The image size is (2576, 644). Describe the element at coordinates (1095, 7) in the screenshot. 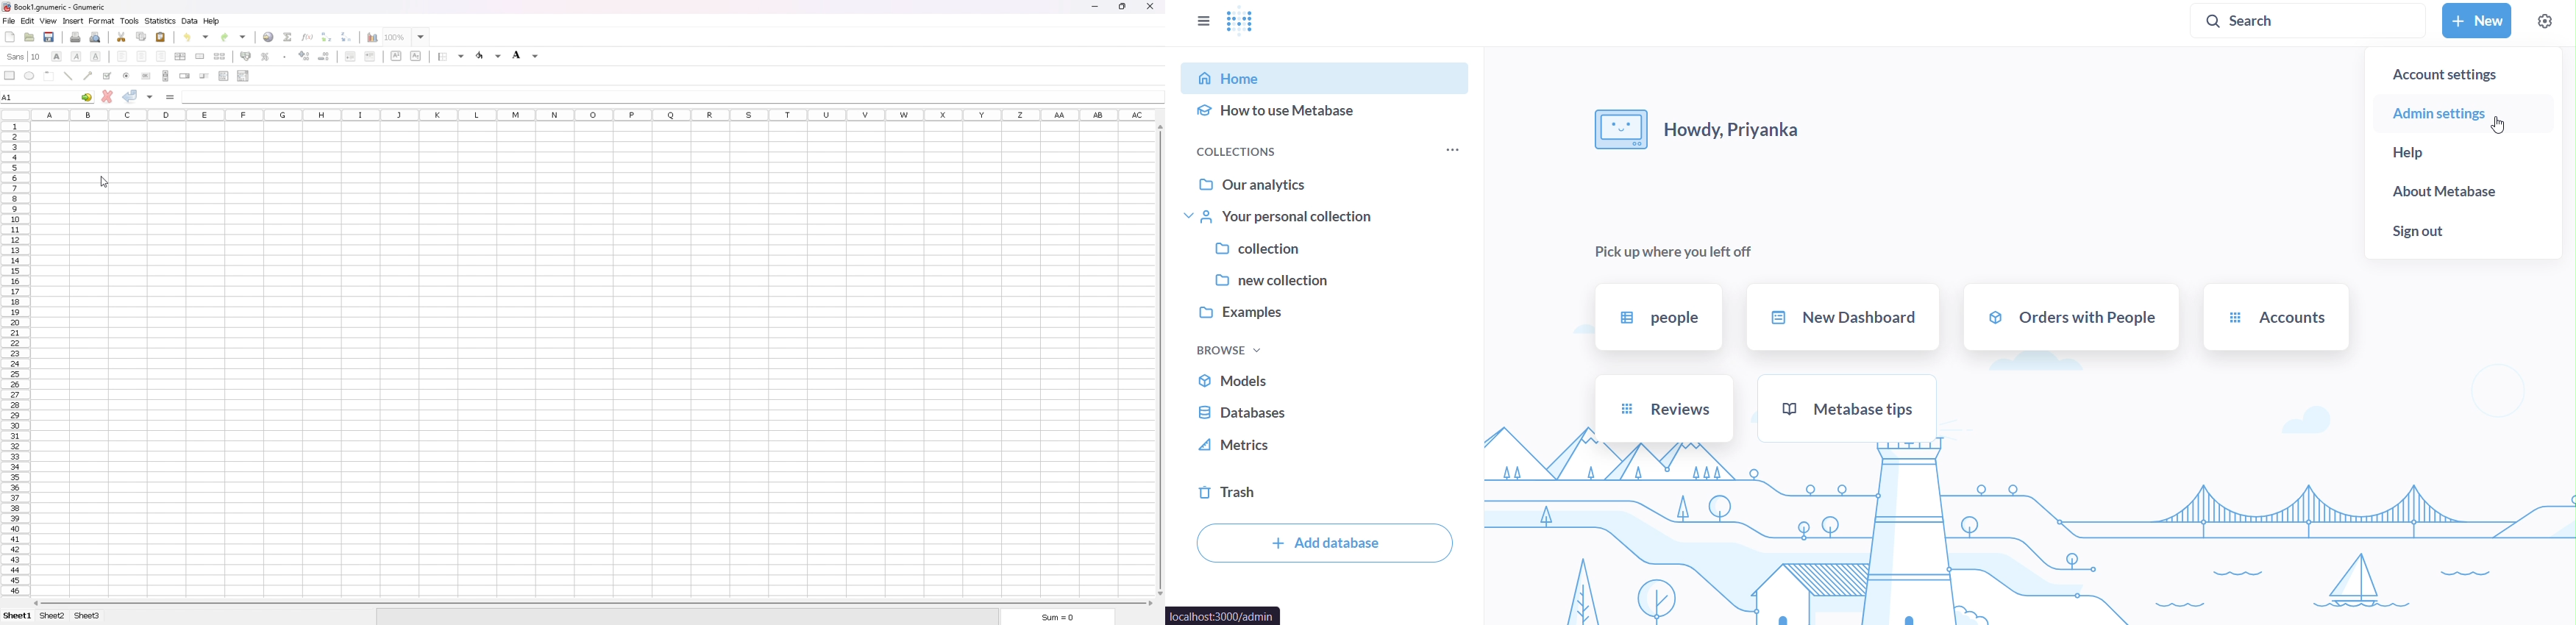

I see `minimize` at that location.